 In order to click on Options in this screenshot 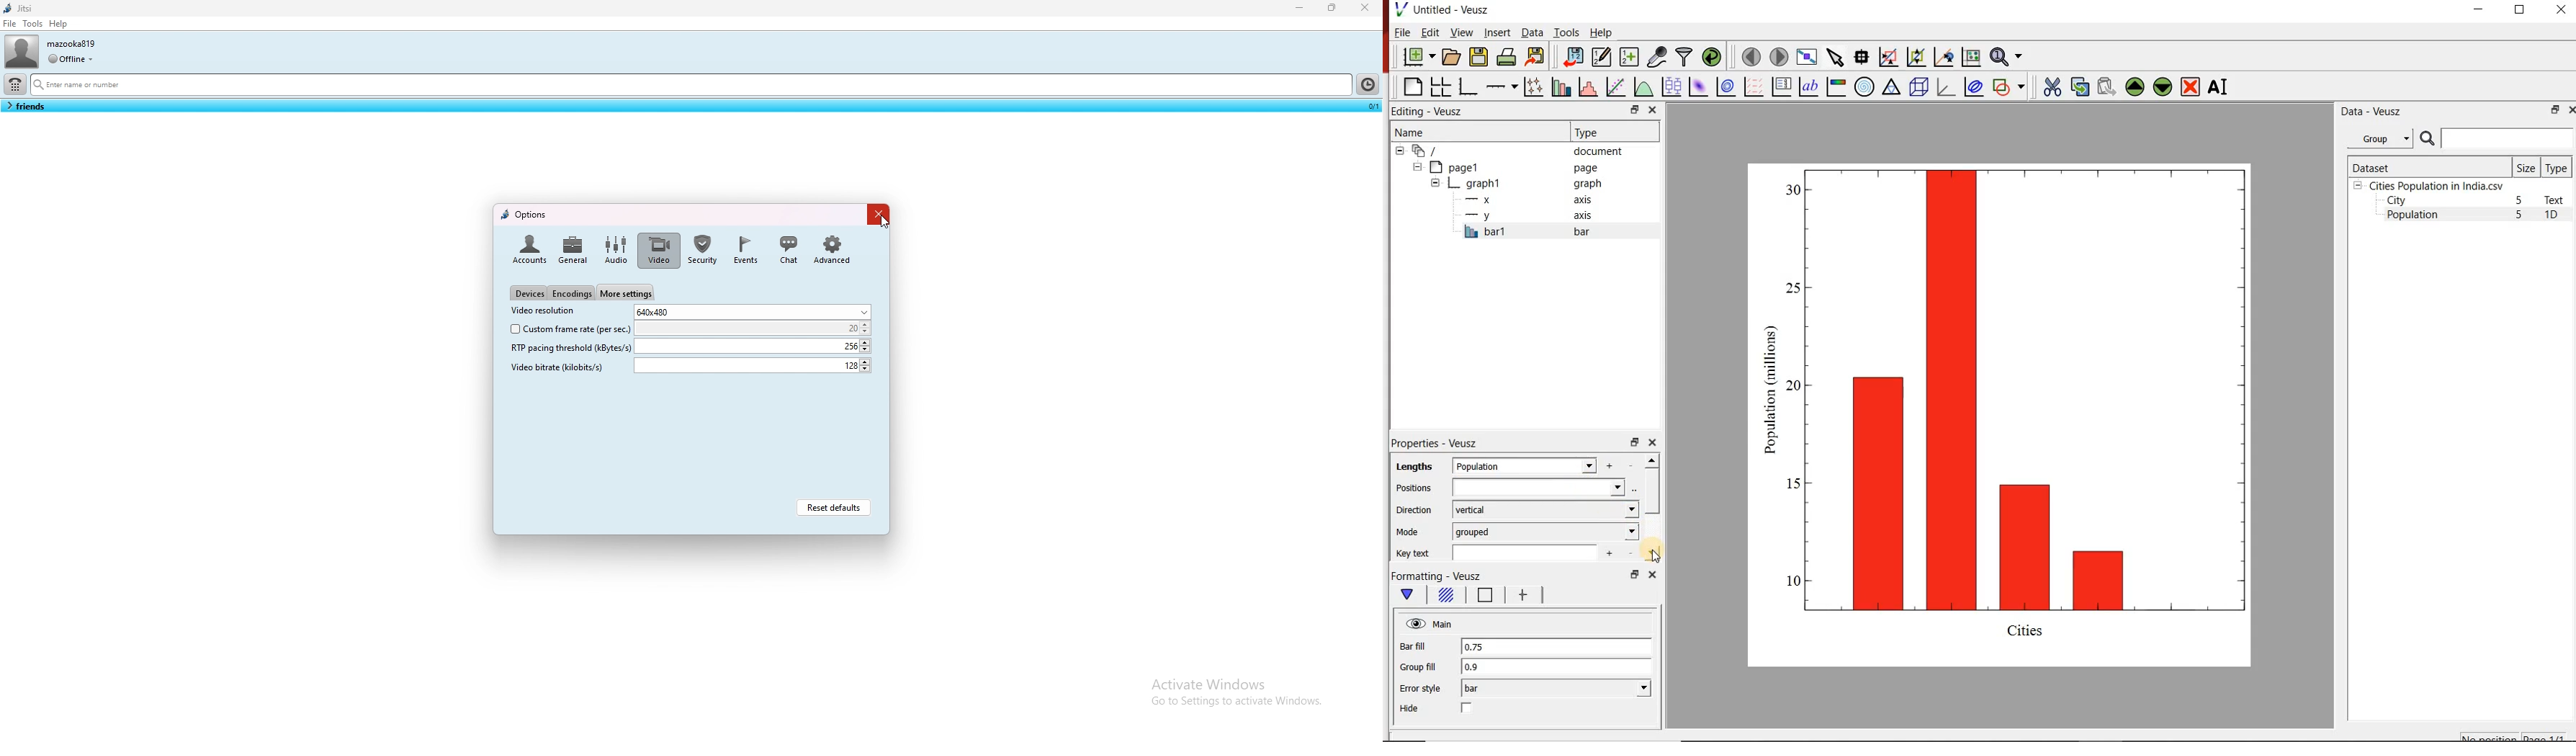, I will do `click(525, 213)`.